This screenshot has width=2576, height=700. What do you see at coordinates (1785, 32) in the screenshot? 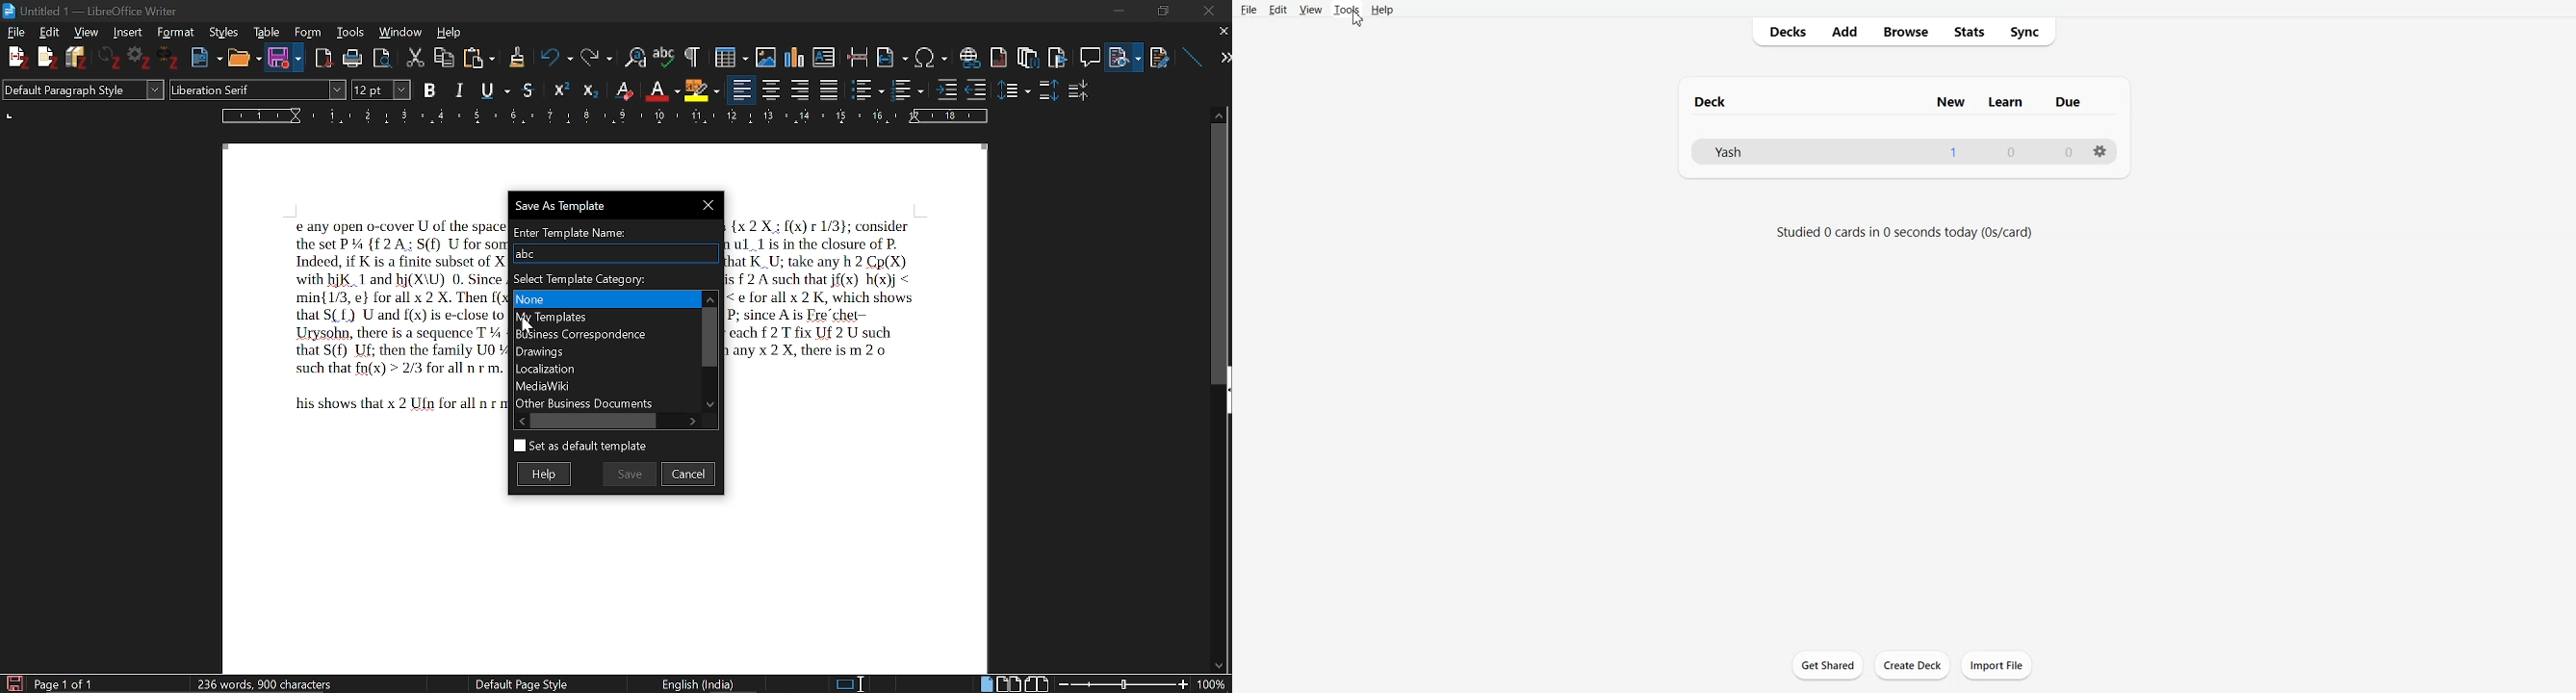
I see `Decks` at bounding box center [1785, 32].